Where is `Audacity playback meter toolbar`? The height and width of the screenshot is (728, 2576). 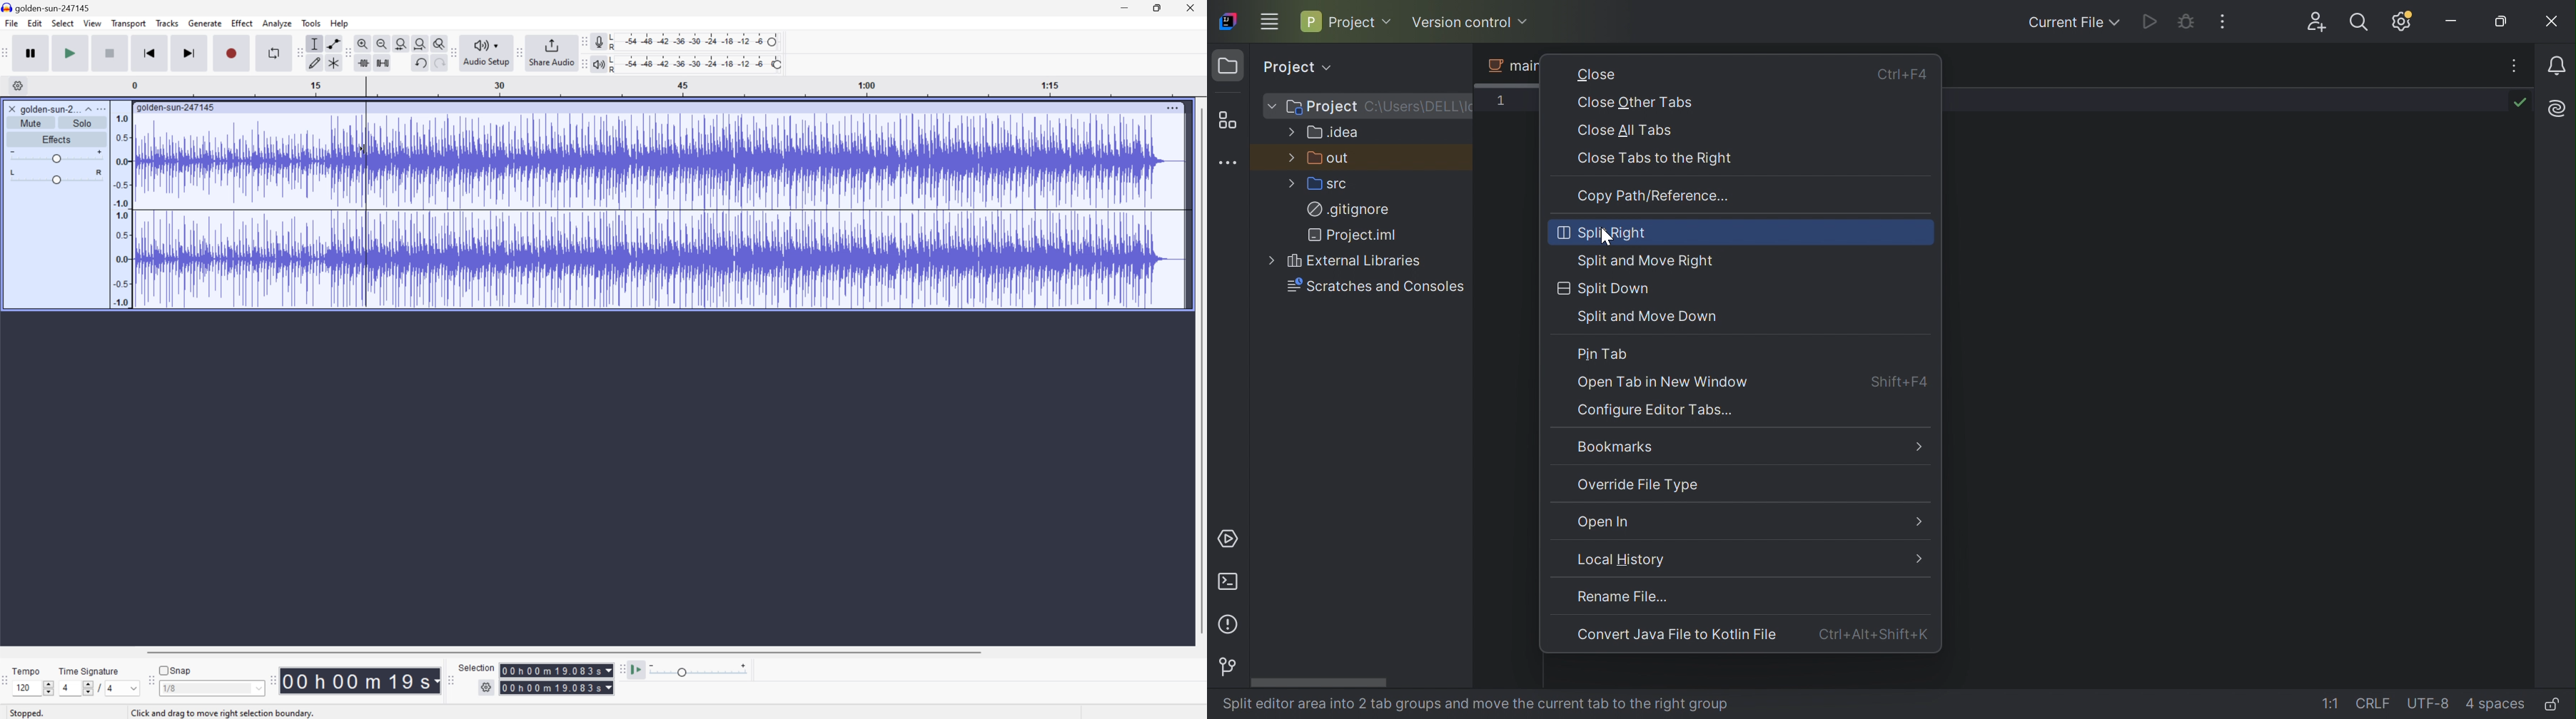
Audacity playback meter toolbar is located at coordinates (580, 65).